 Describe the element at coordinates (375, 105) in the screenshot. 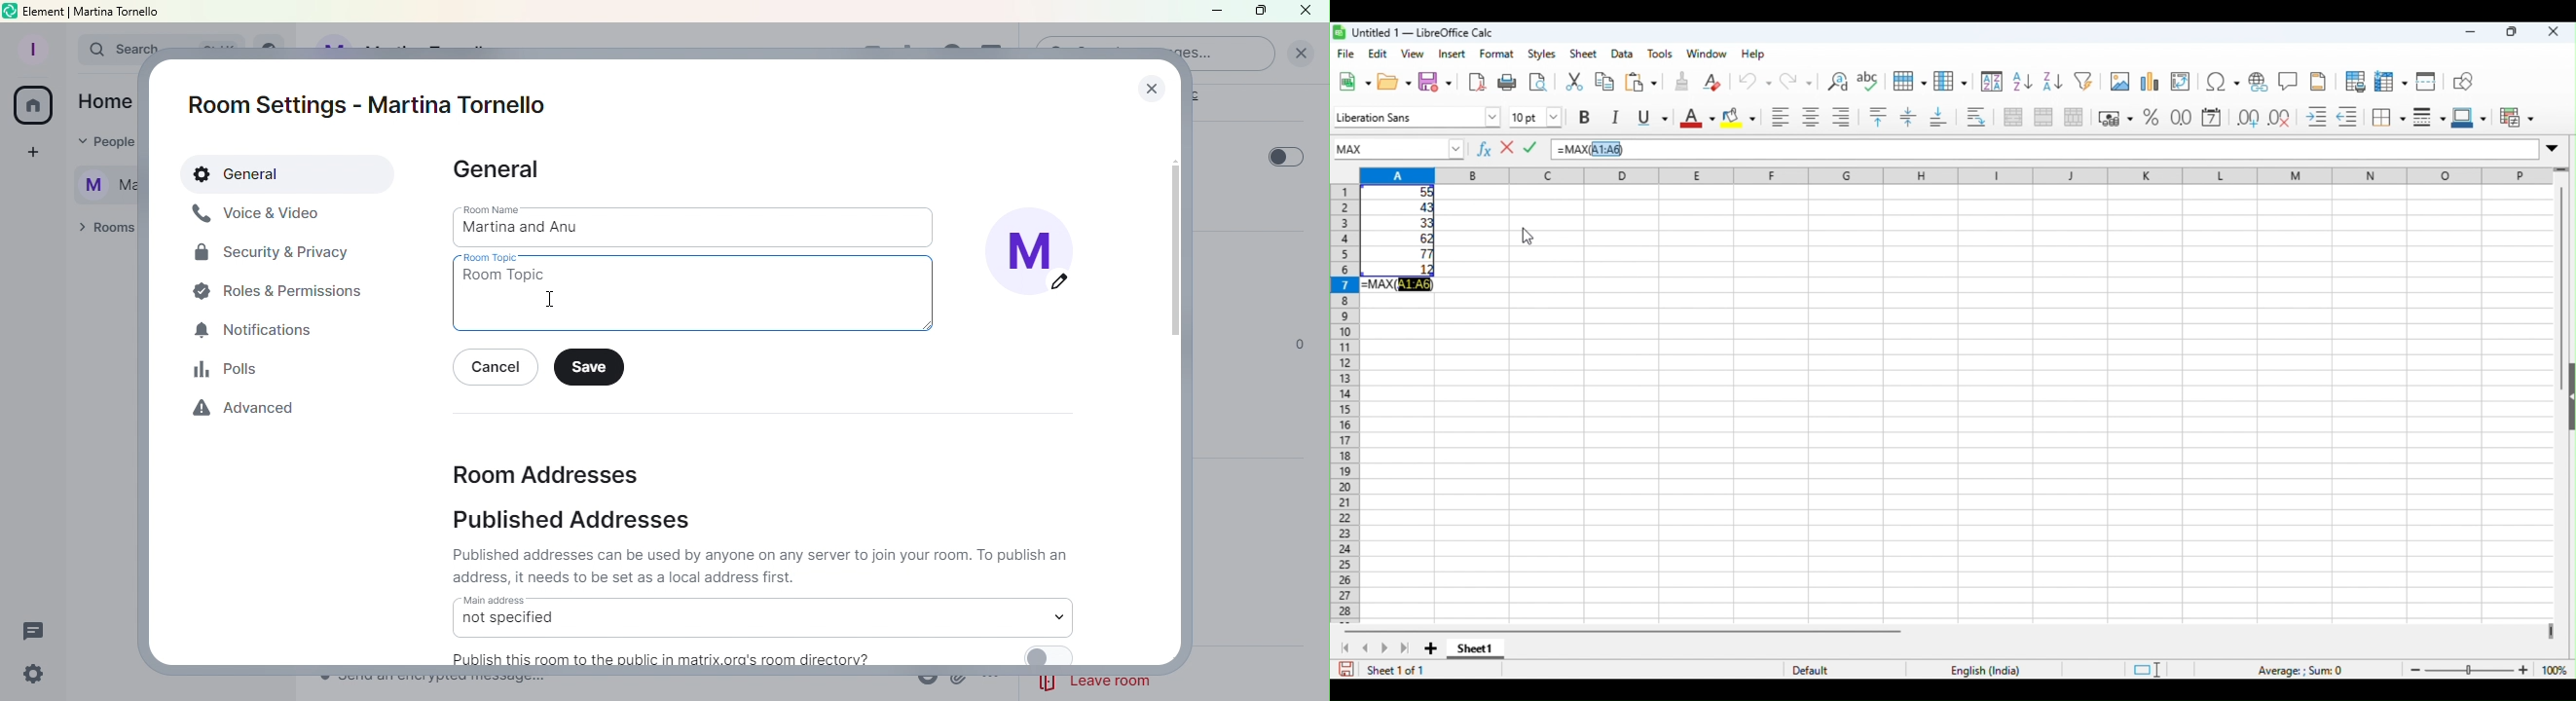

I see `Room settings - Martina Tornello` at that location.